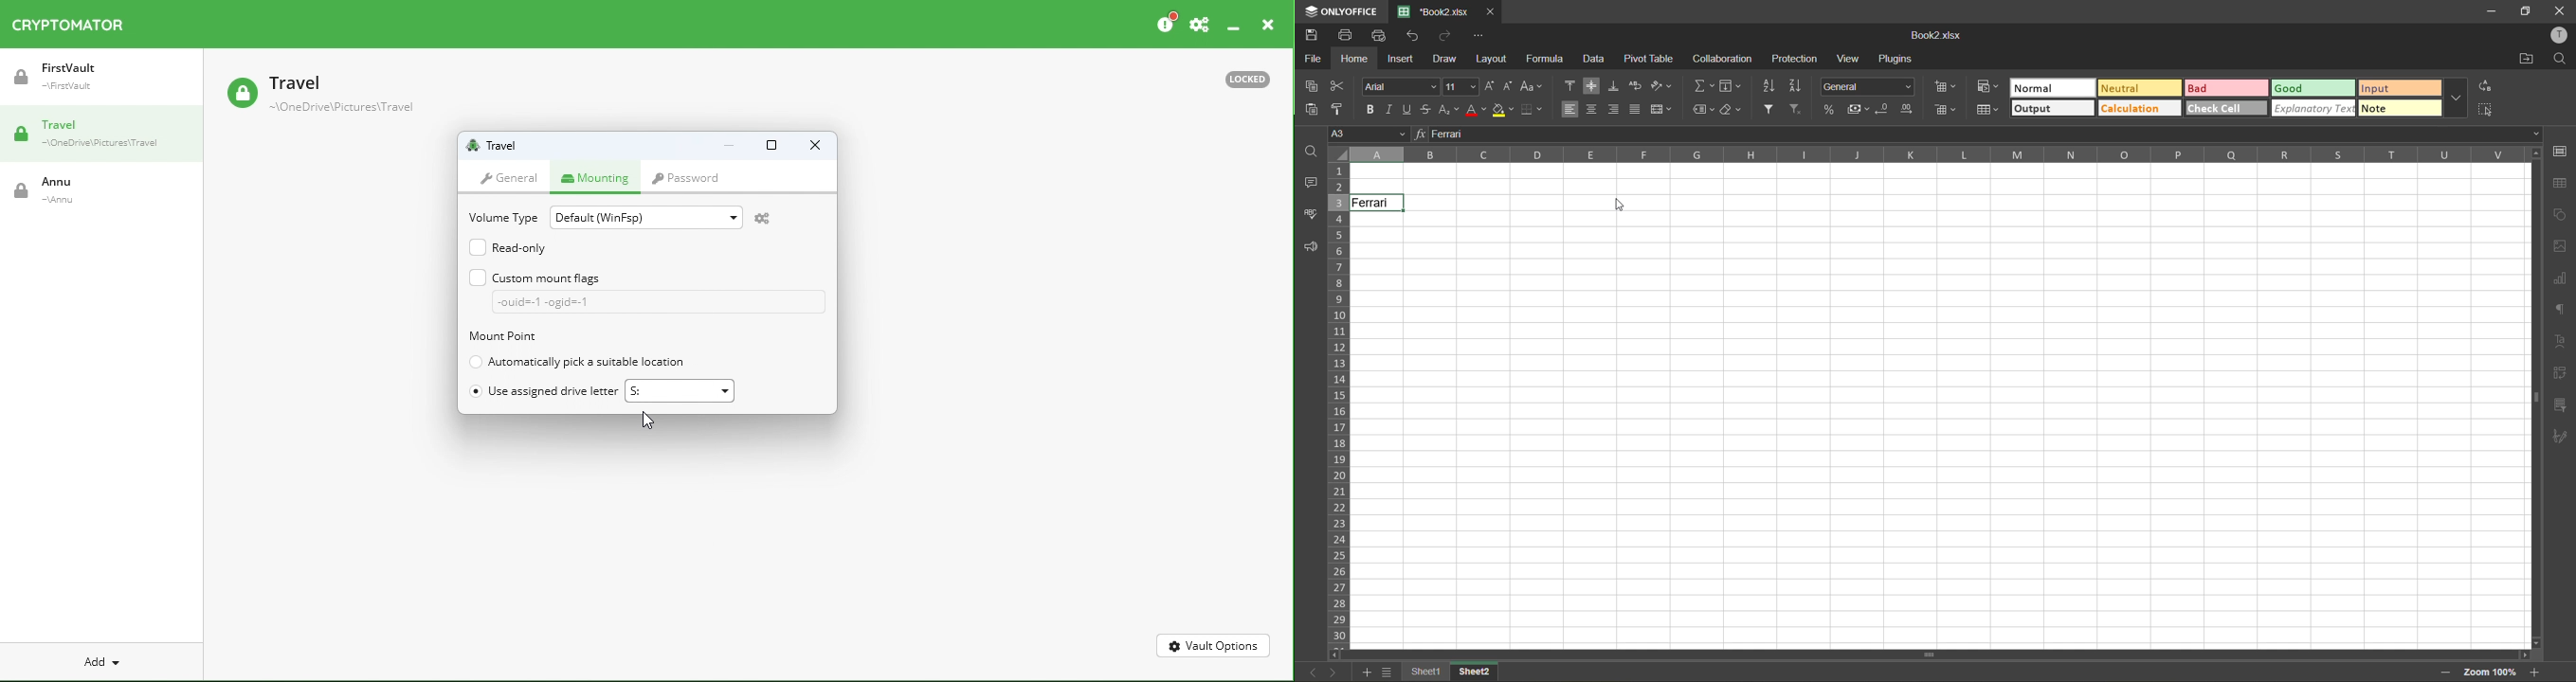  Describe the element at coordinates (2537, 672) in the screenshot. I see `zoom in` at that location.